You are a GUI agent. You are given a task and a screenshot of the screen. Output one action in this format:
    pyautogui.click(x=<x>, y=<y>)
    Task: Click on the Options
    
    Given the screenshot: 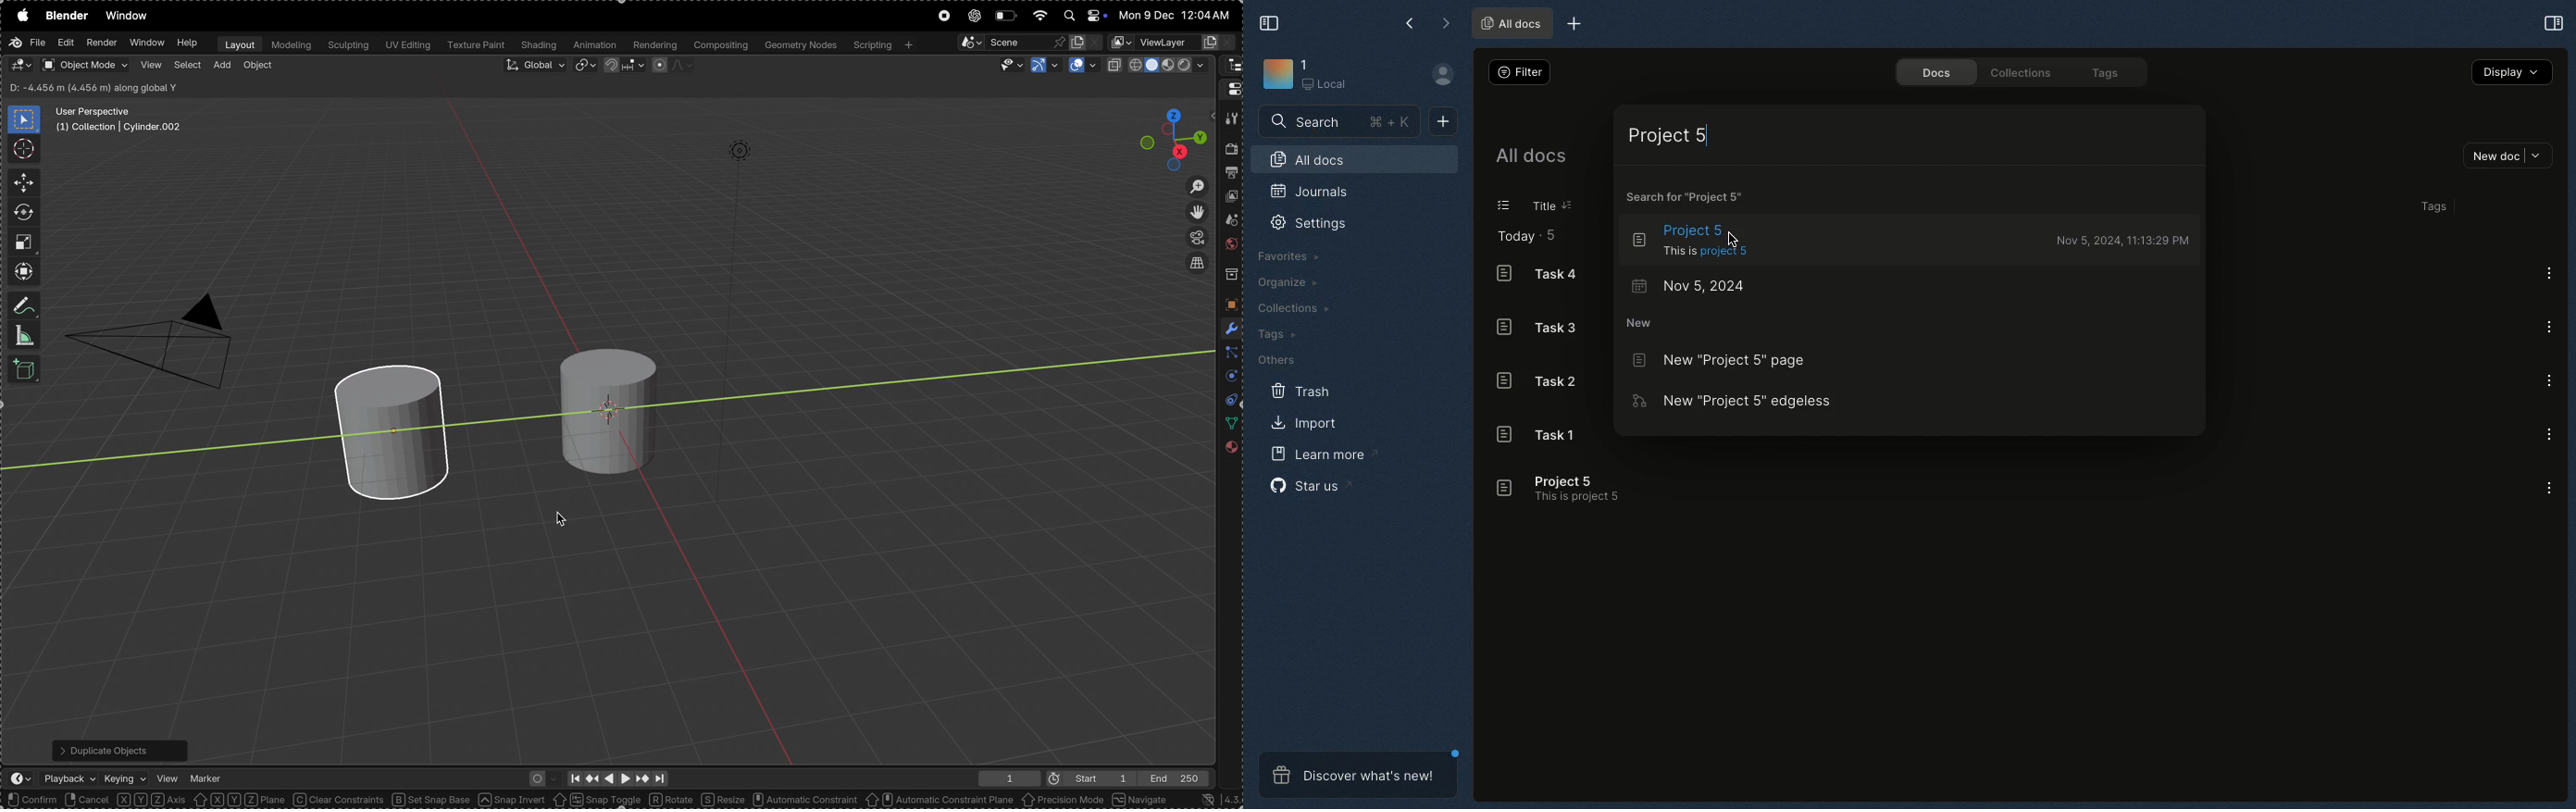 What is the action you would take?
    pyautogui.click(x=2552, y=432)
    